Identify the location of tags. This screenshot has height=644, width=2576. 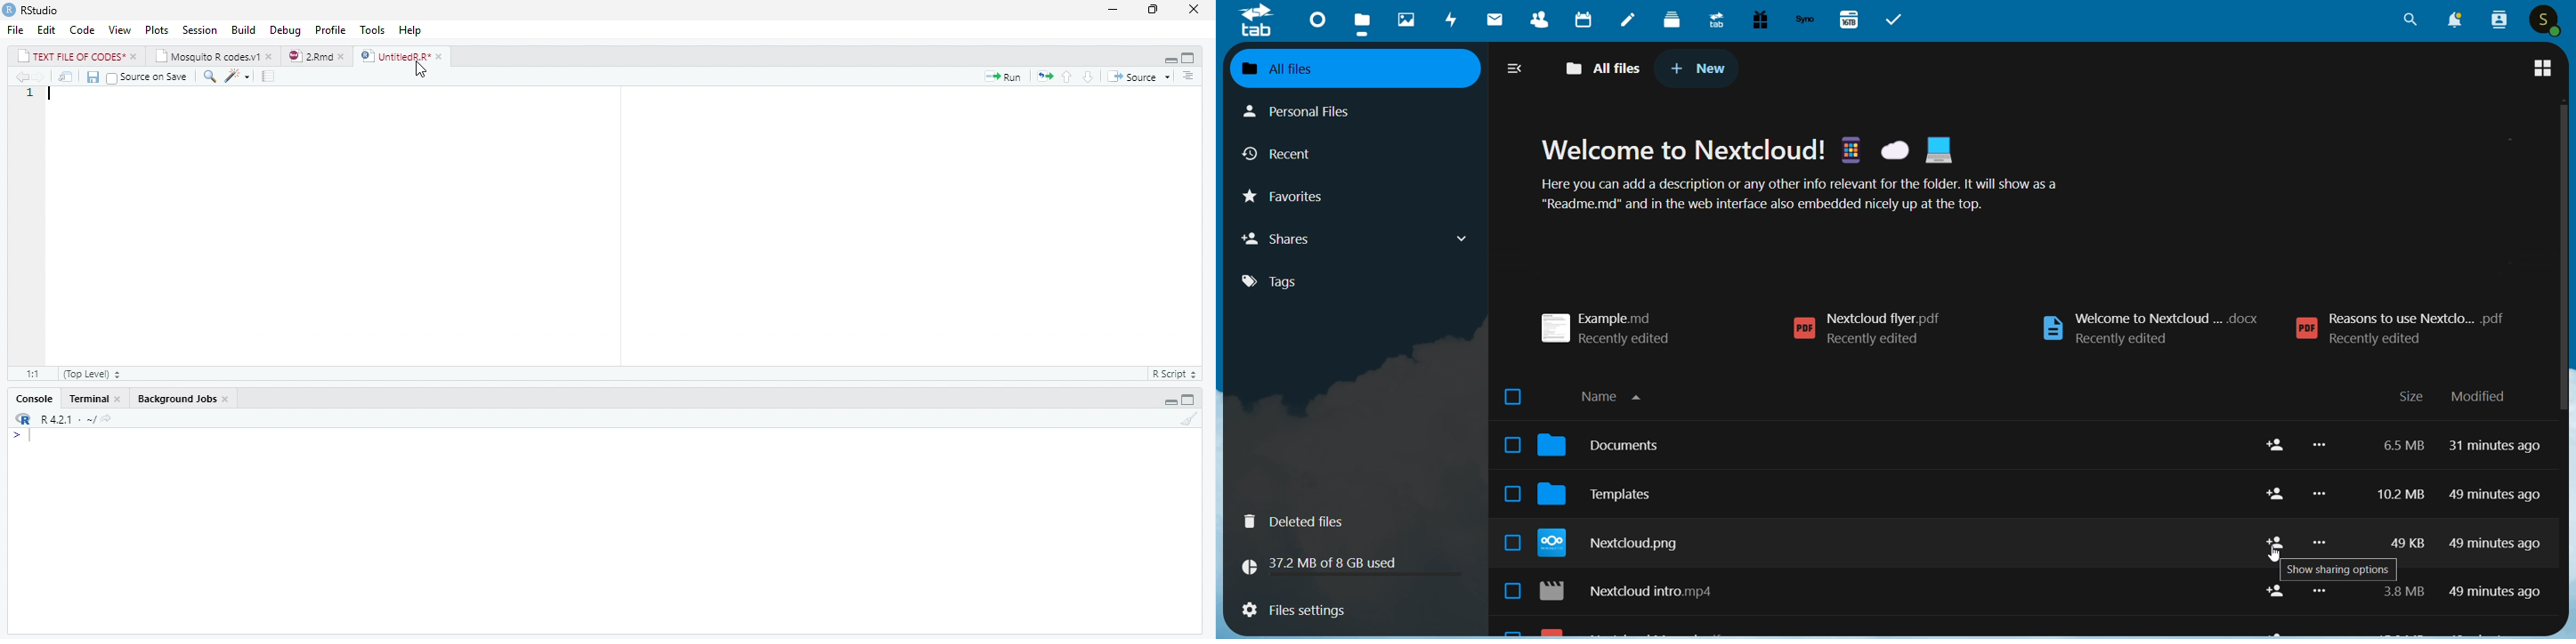
(1283, 282).